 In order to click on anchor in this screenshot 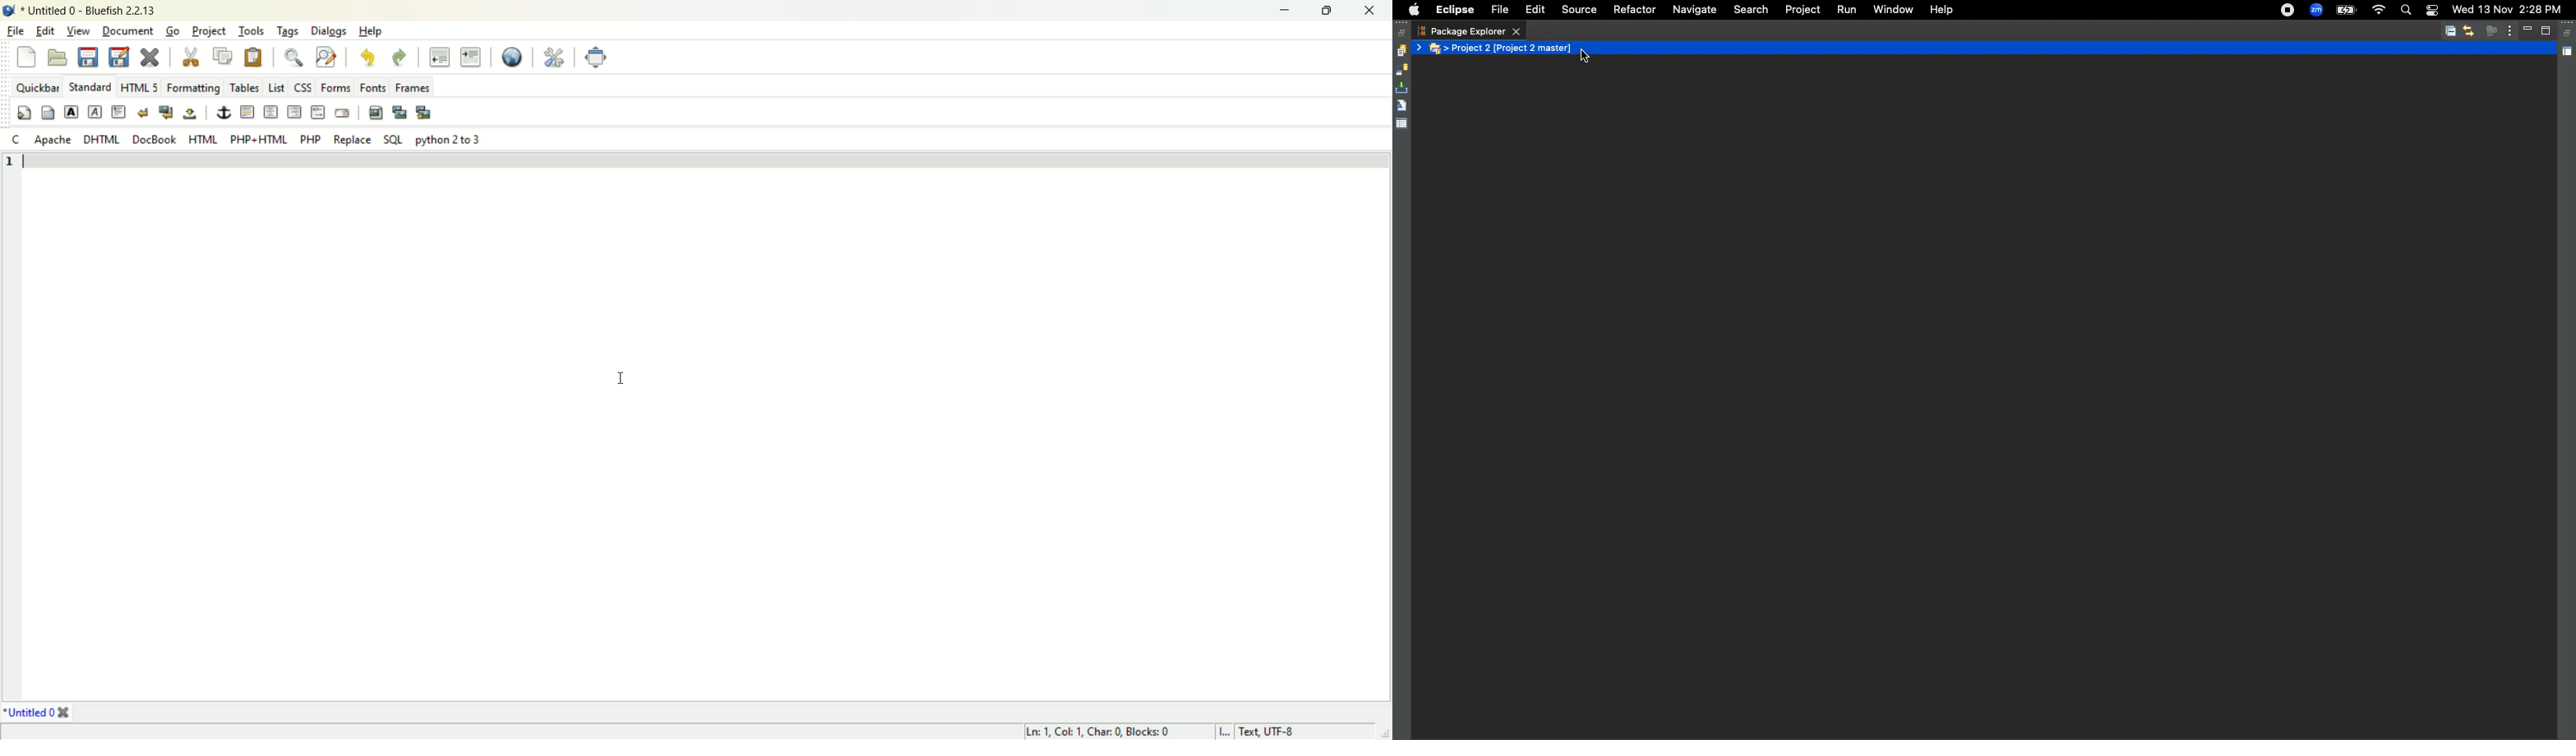, I will do `click(221, 113)`.